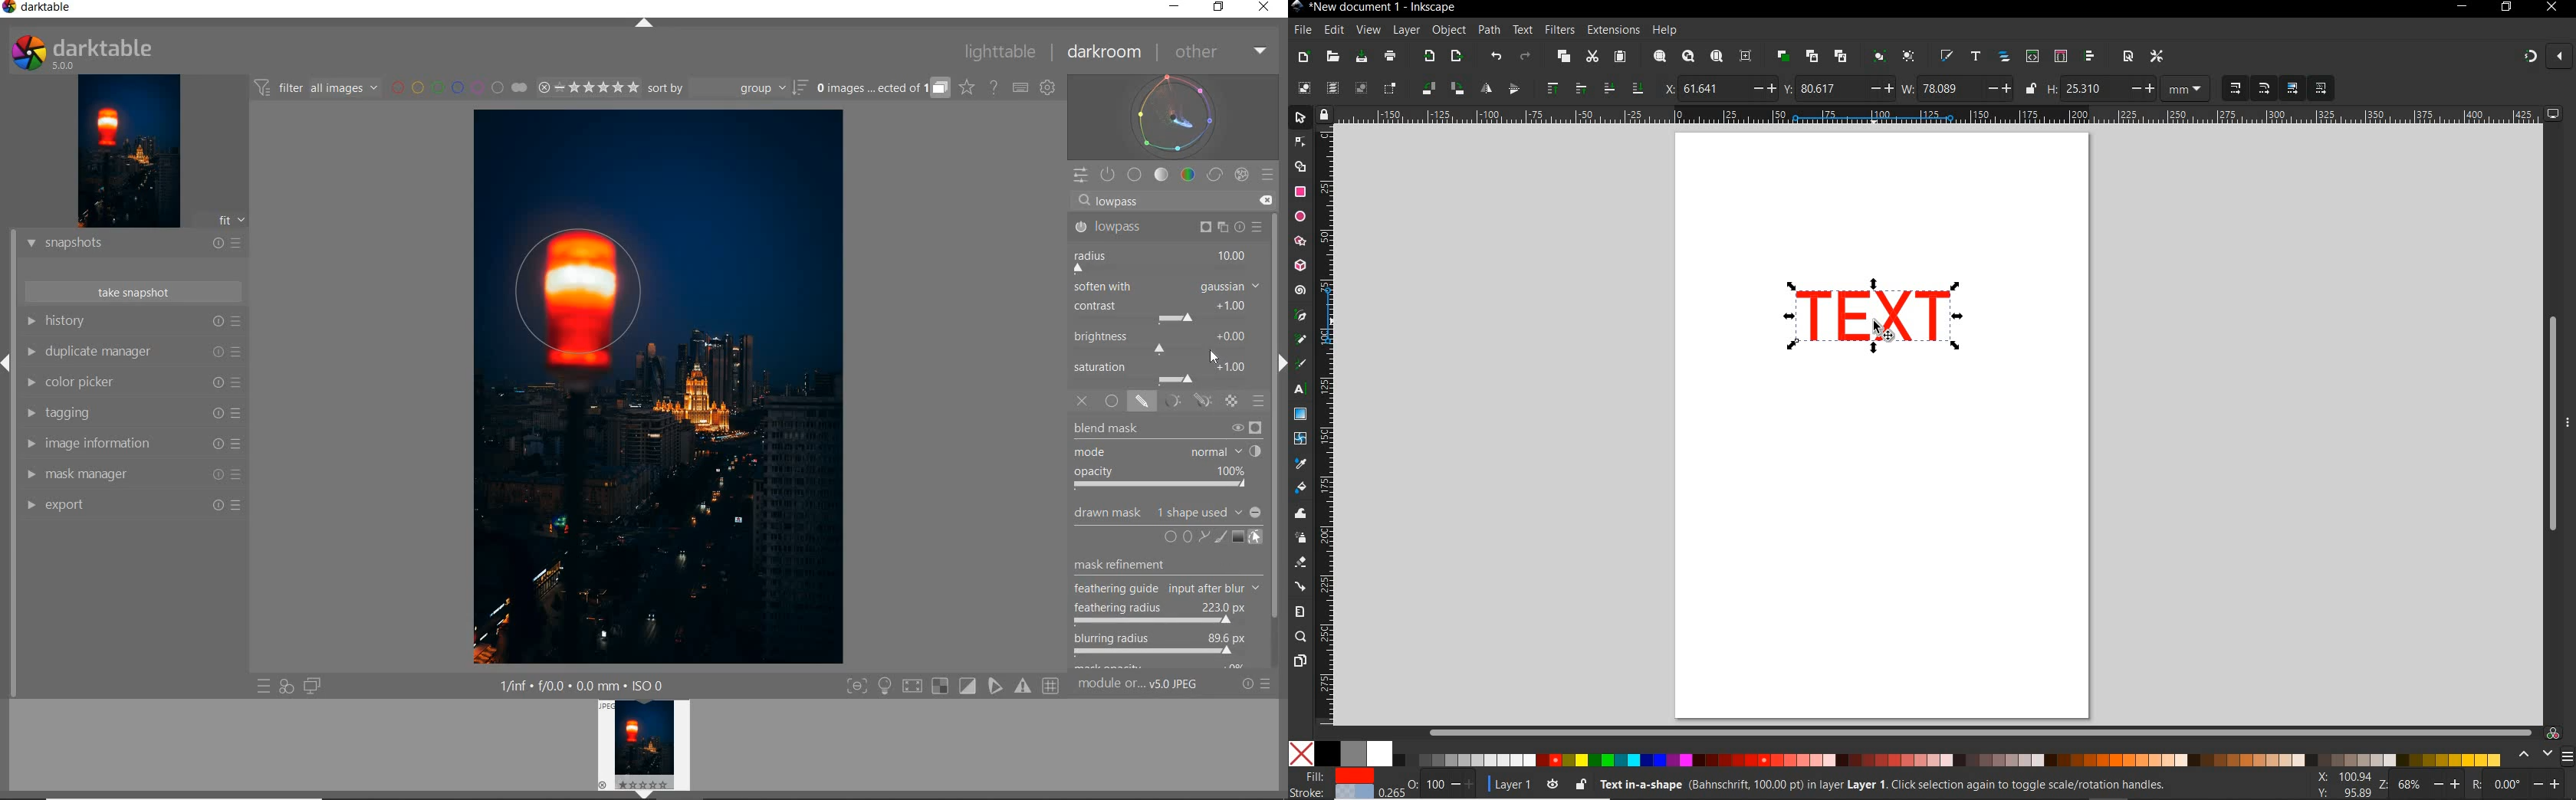 This screenshot has height=812, width=2576. I want to click on tweak tool, so click(1300, 514).